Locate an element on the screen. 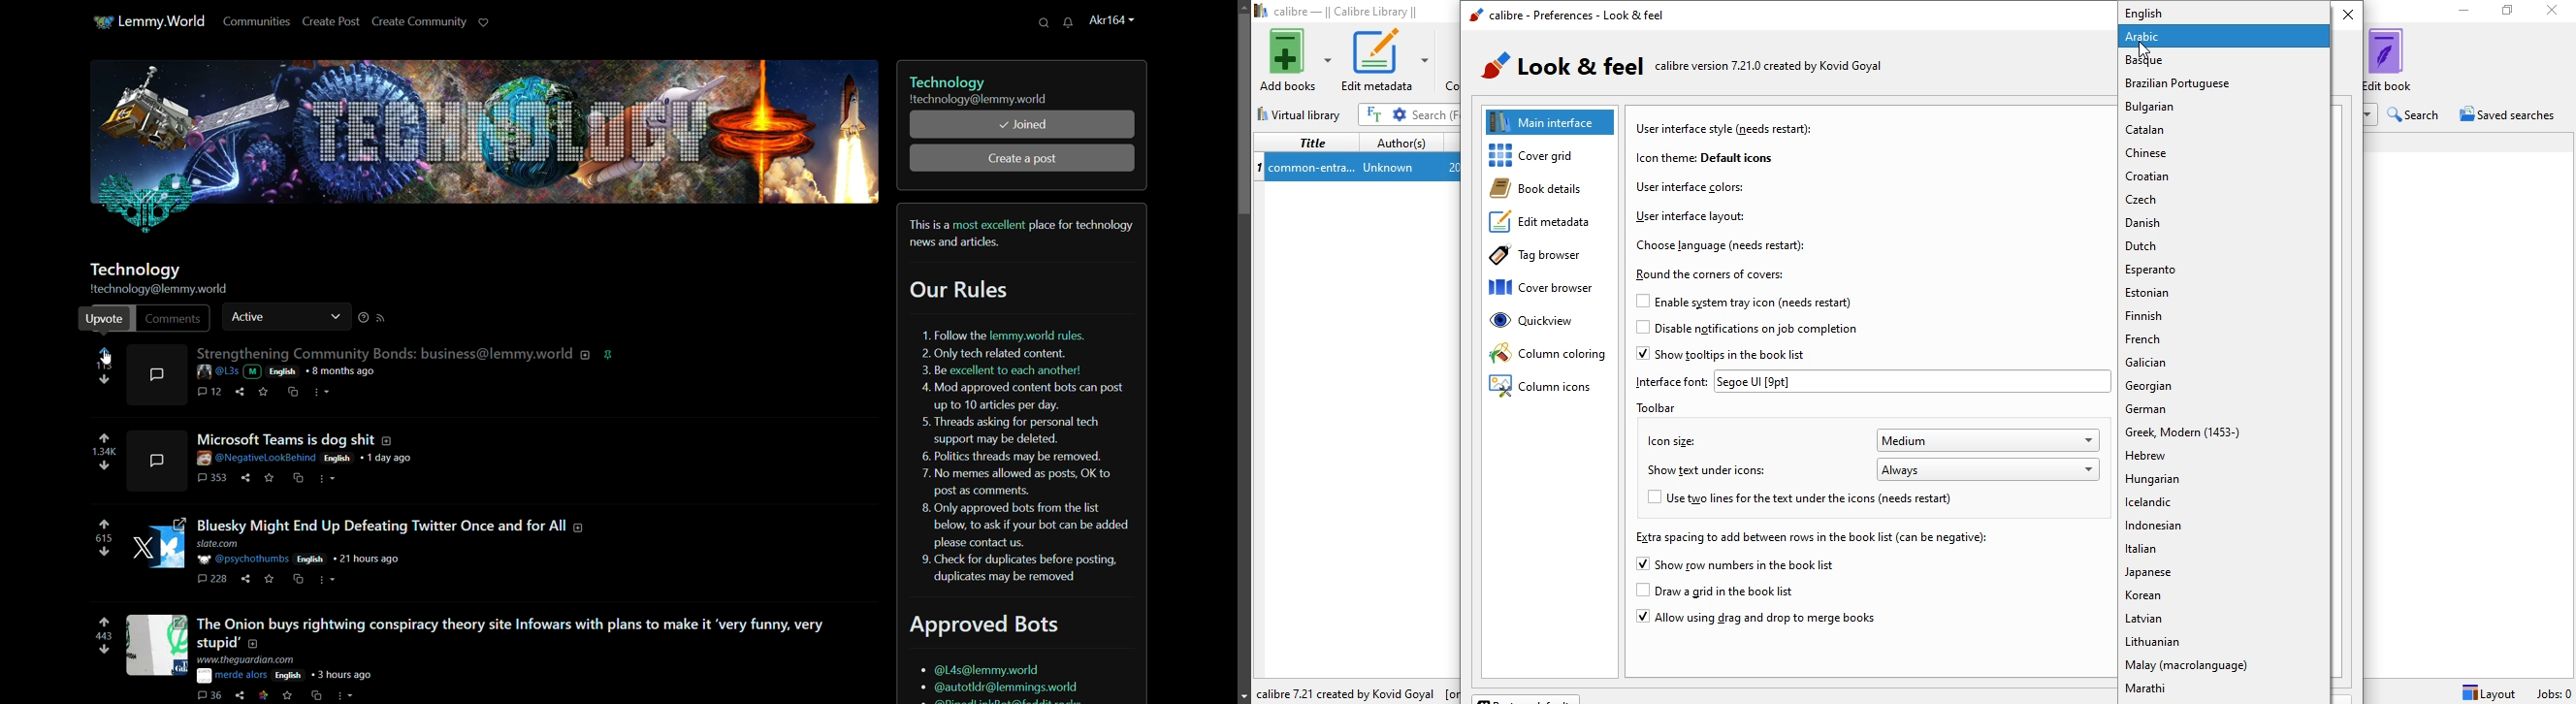 The width and height of the screenshot is (2576, 728). round the corners of covers: is located at coordinates (1714, 274).